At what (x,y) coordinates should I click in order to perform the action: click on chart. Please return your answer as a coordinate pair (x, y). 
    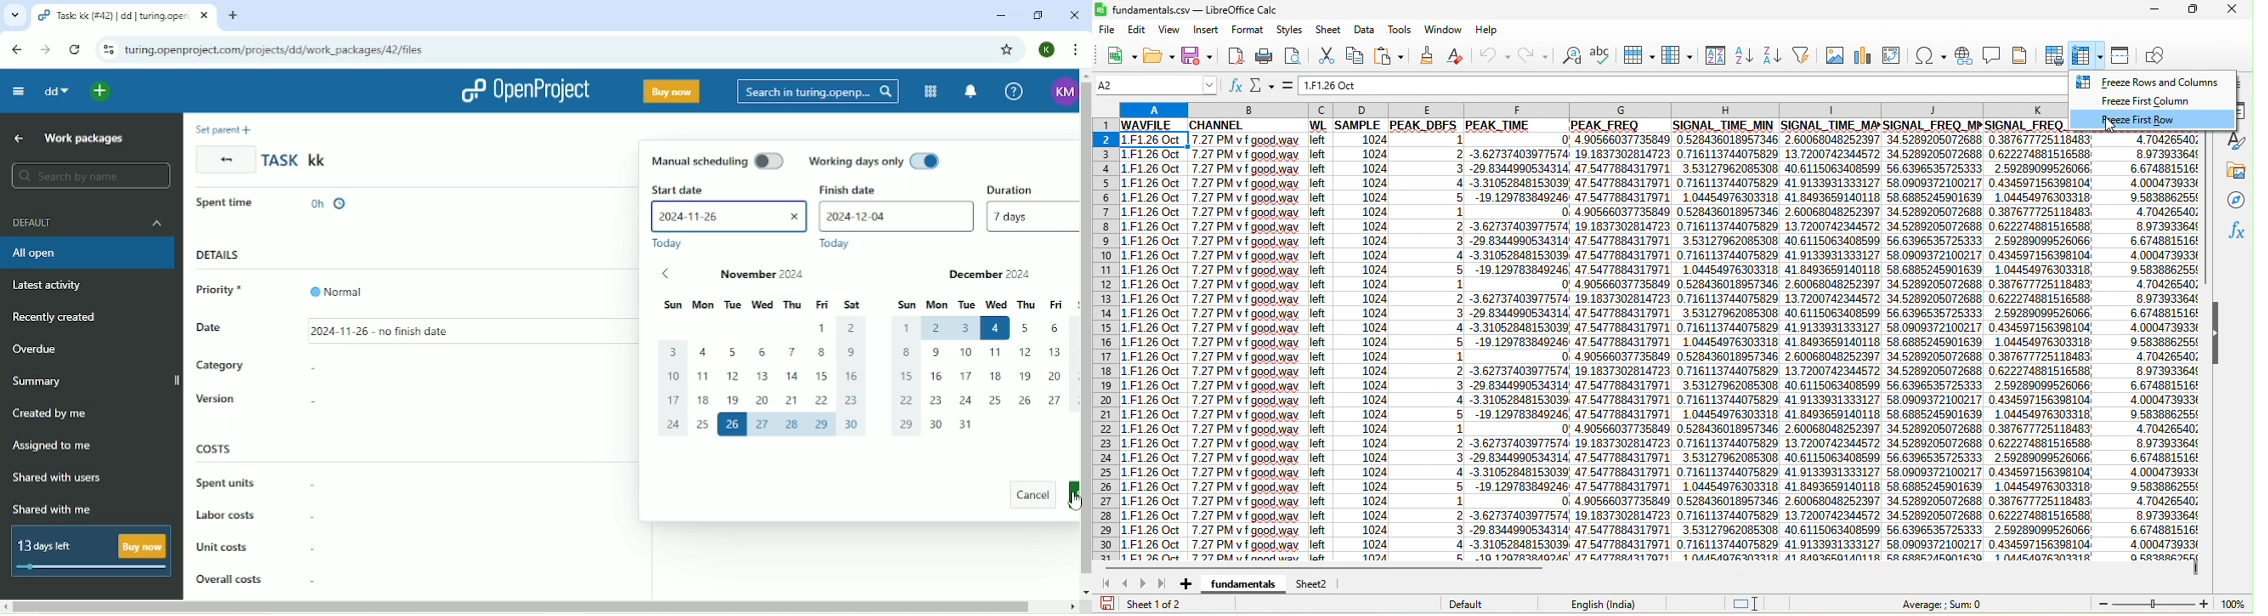
    Looking at the image, I should click on (1862, 55).